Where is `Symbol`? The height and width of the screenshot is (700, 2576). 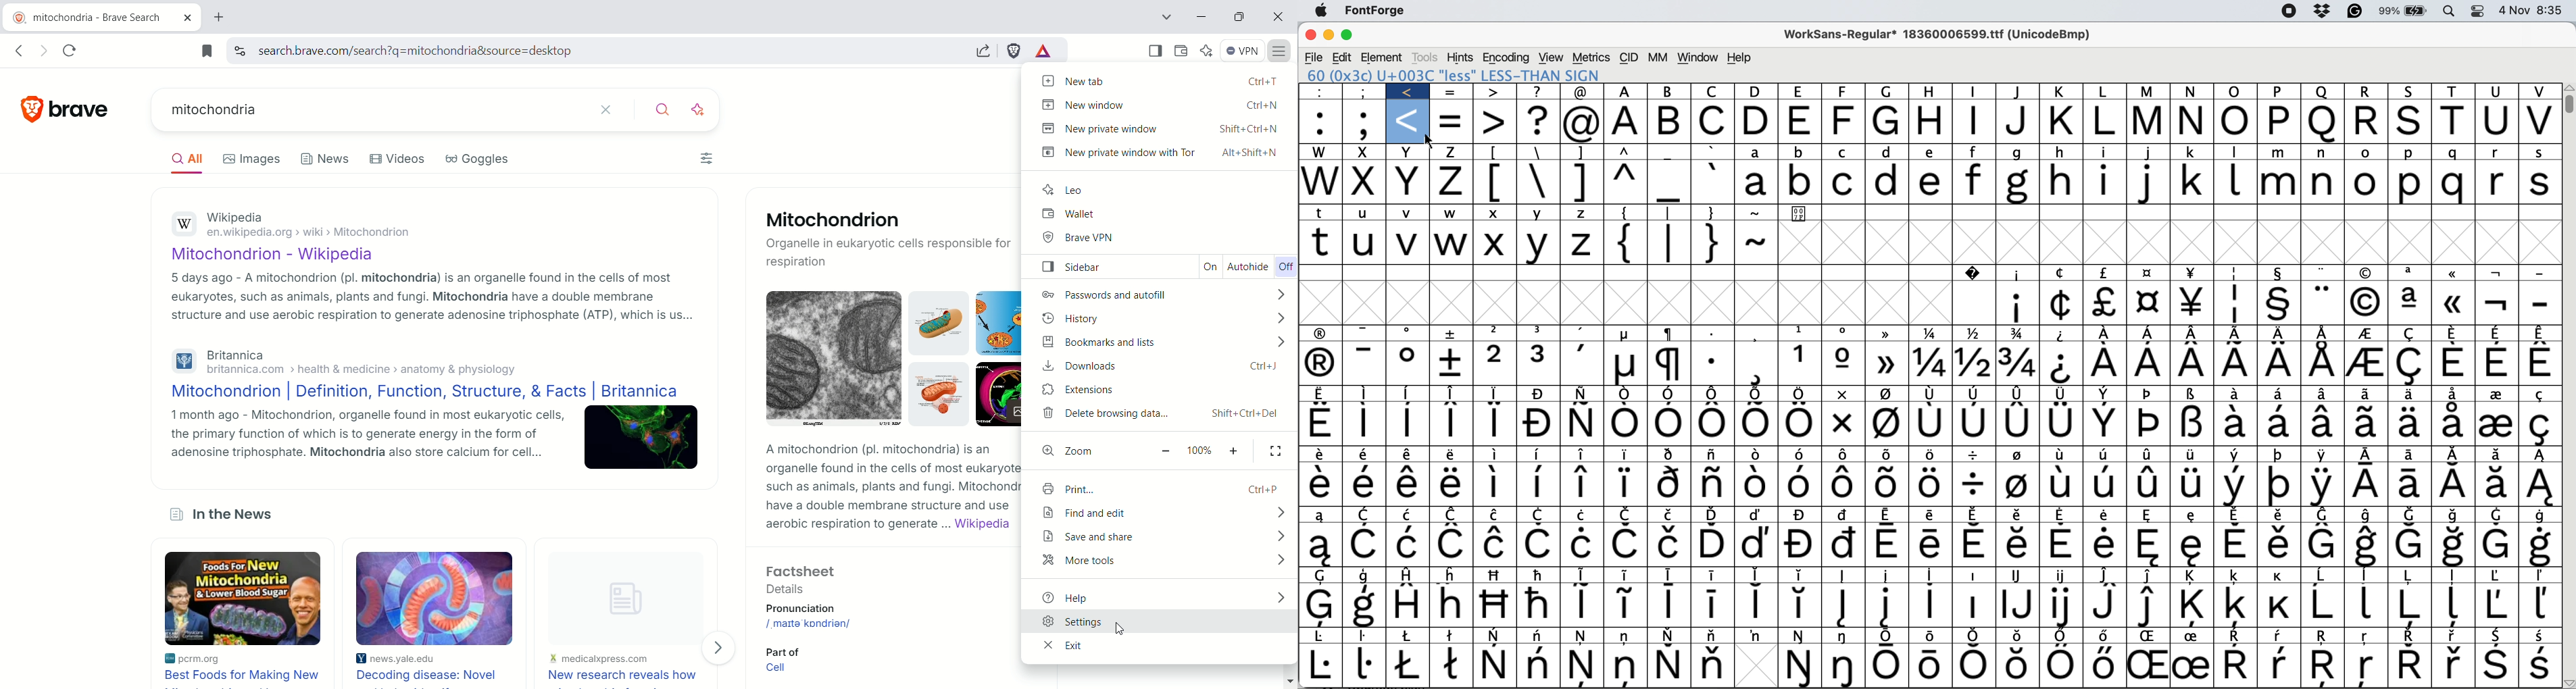
Symbol is located at coordinates (1713, 483).